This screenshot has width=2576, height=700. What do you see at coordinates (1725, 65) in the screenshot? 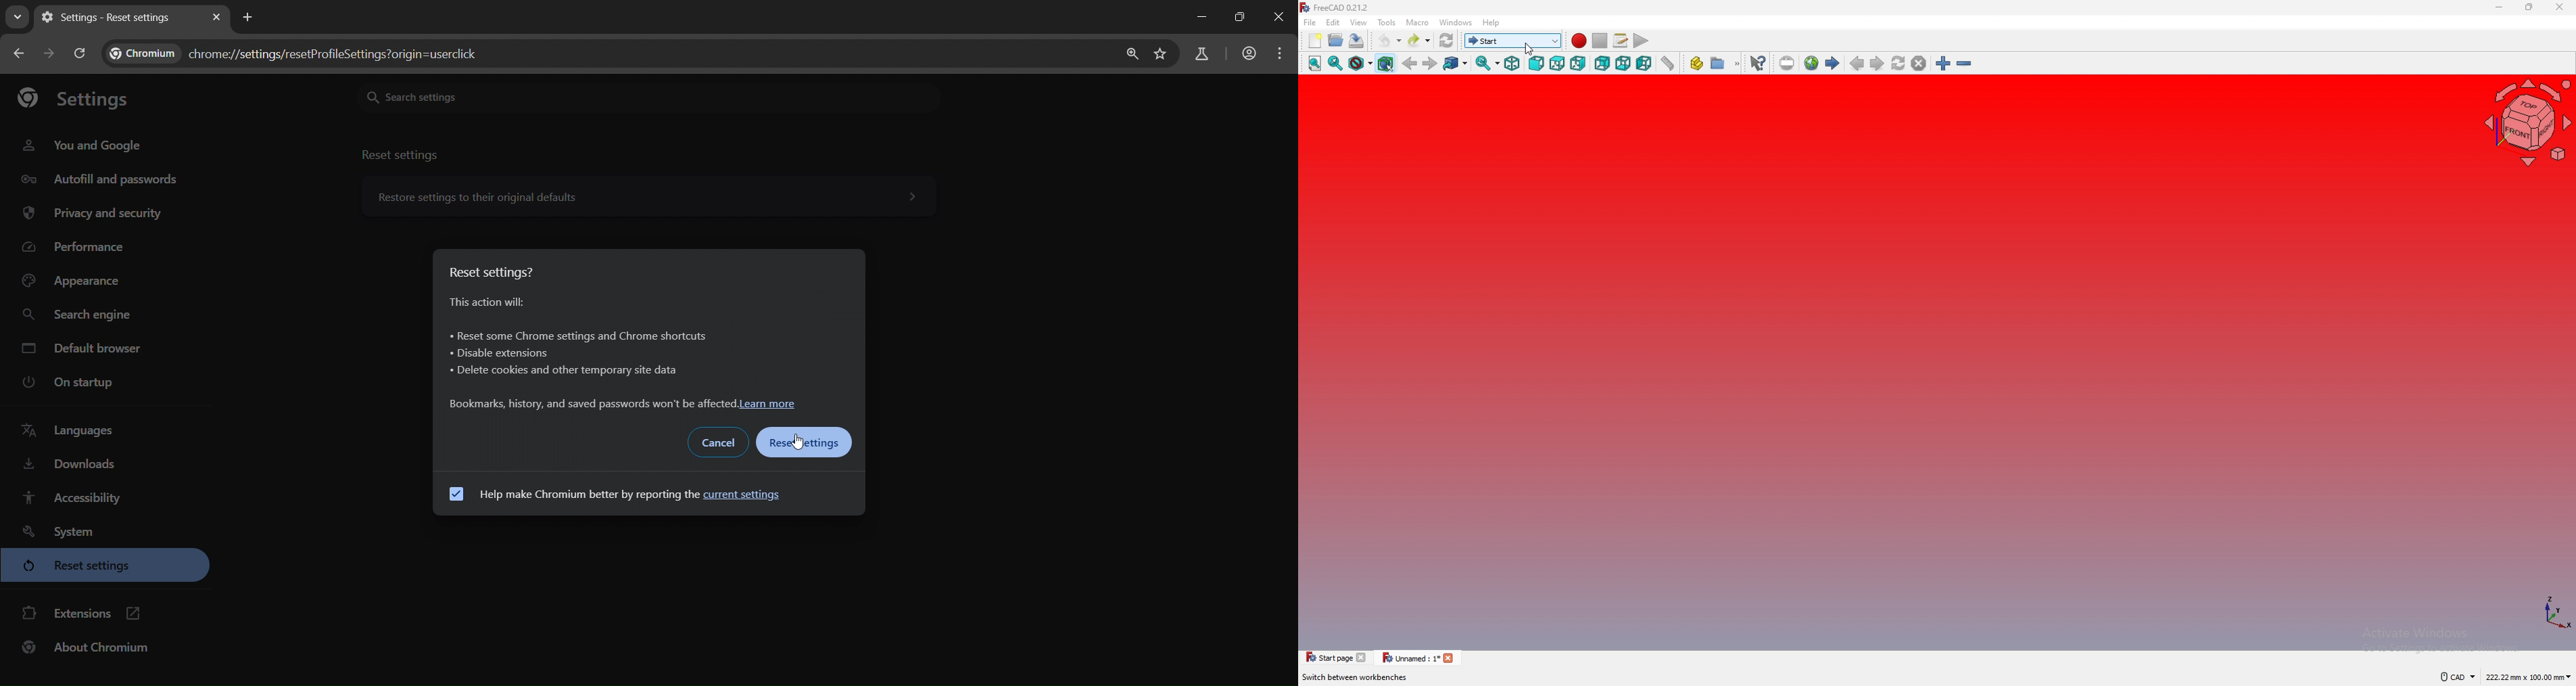
I see `create group` at bounding box center [1725, 65].